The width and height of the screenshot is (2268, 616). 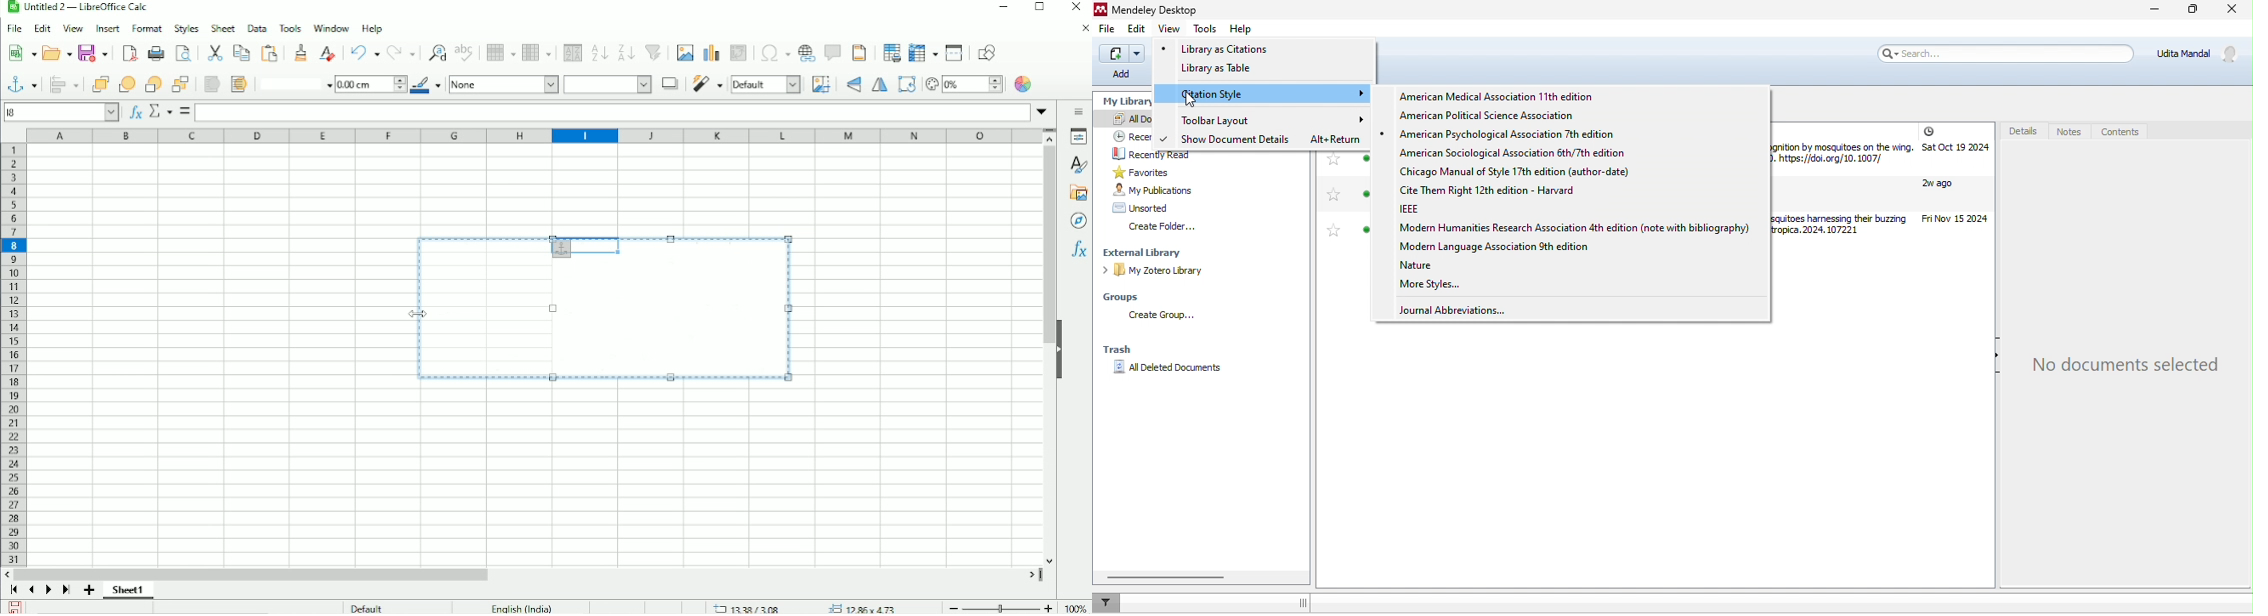 What do you see at coordinates (370, 83) in the screenshot?
I see `Line thickness` at bounding box center [370, 83].